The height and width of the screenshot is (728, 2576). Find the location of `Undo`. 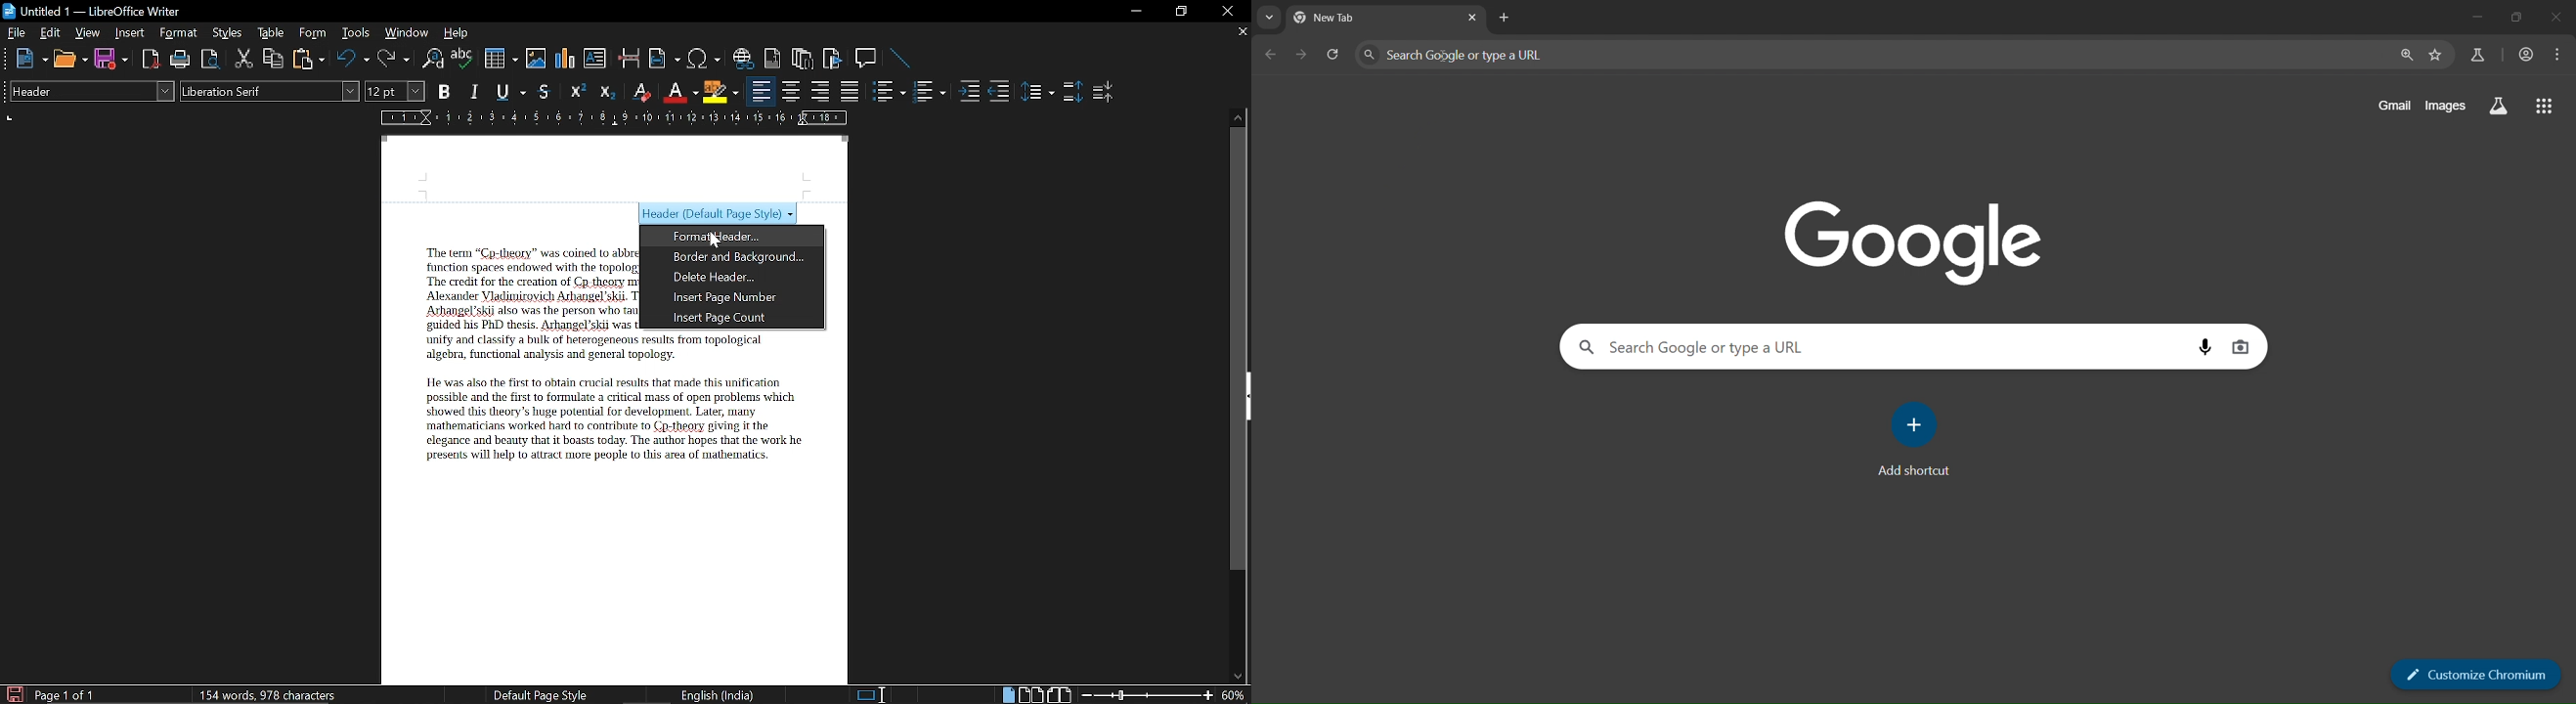

Undo is located at coordinates (354, 59).